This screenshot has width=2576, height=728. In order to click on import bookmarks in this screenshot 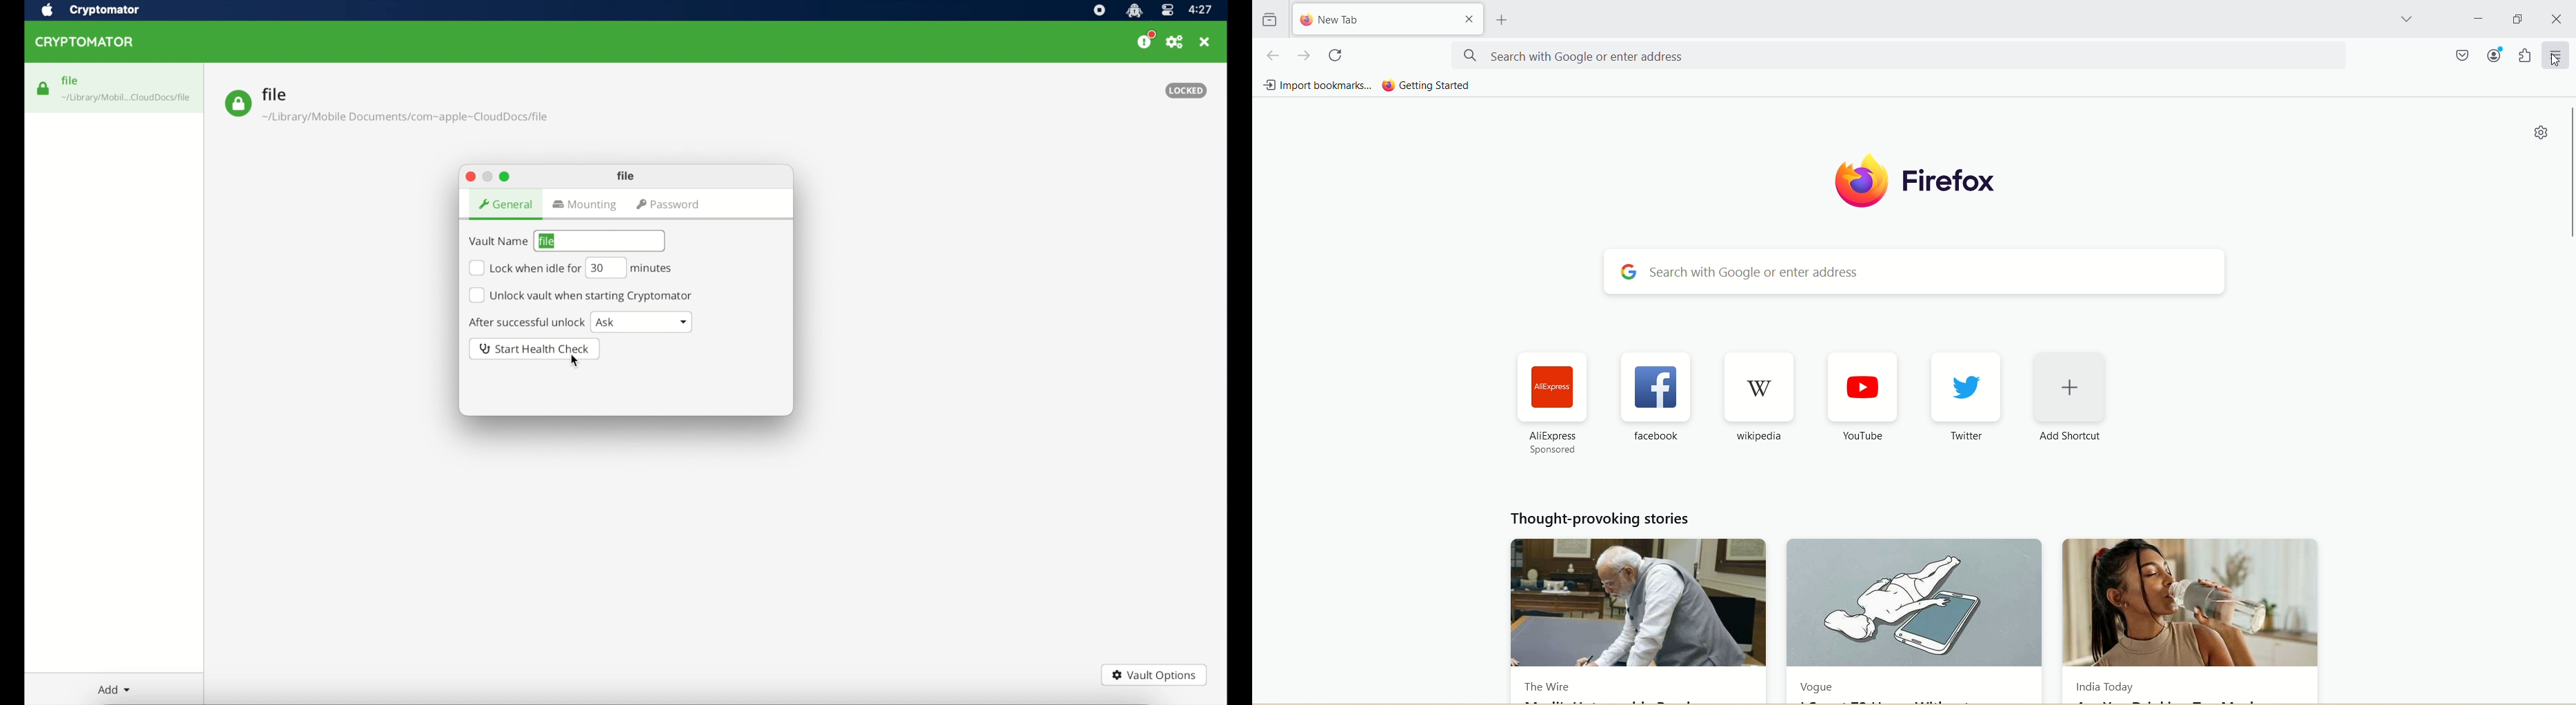, I will do `click(1318, 86)`.